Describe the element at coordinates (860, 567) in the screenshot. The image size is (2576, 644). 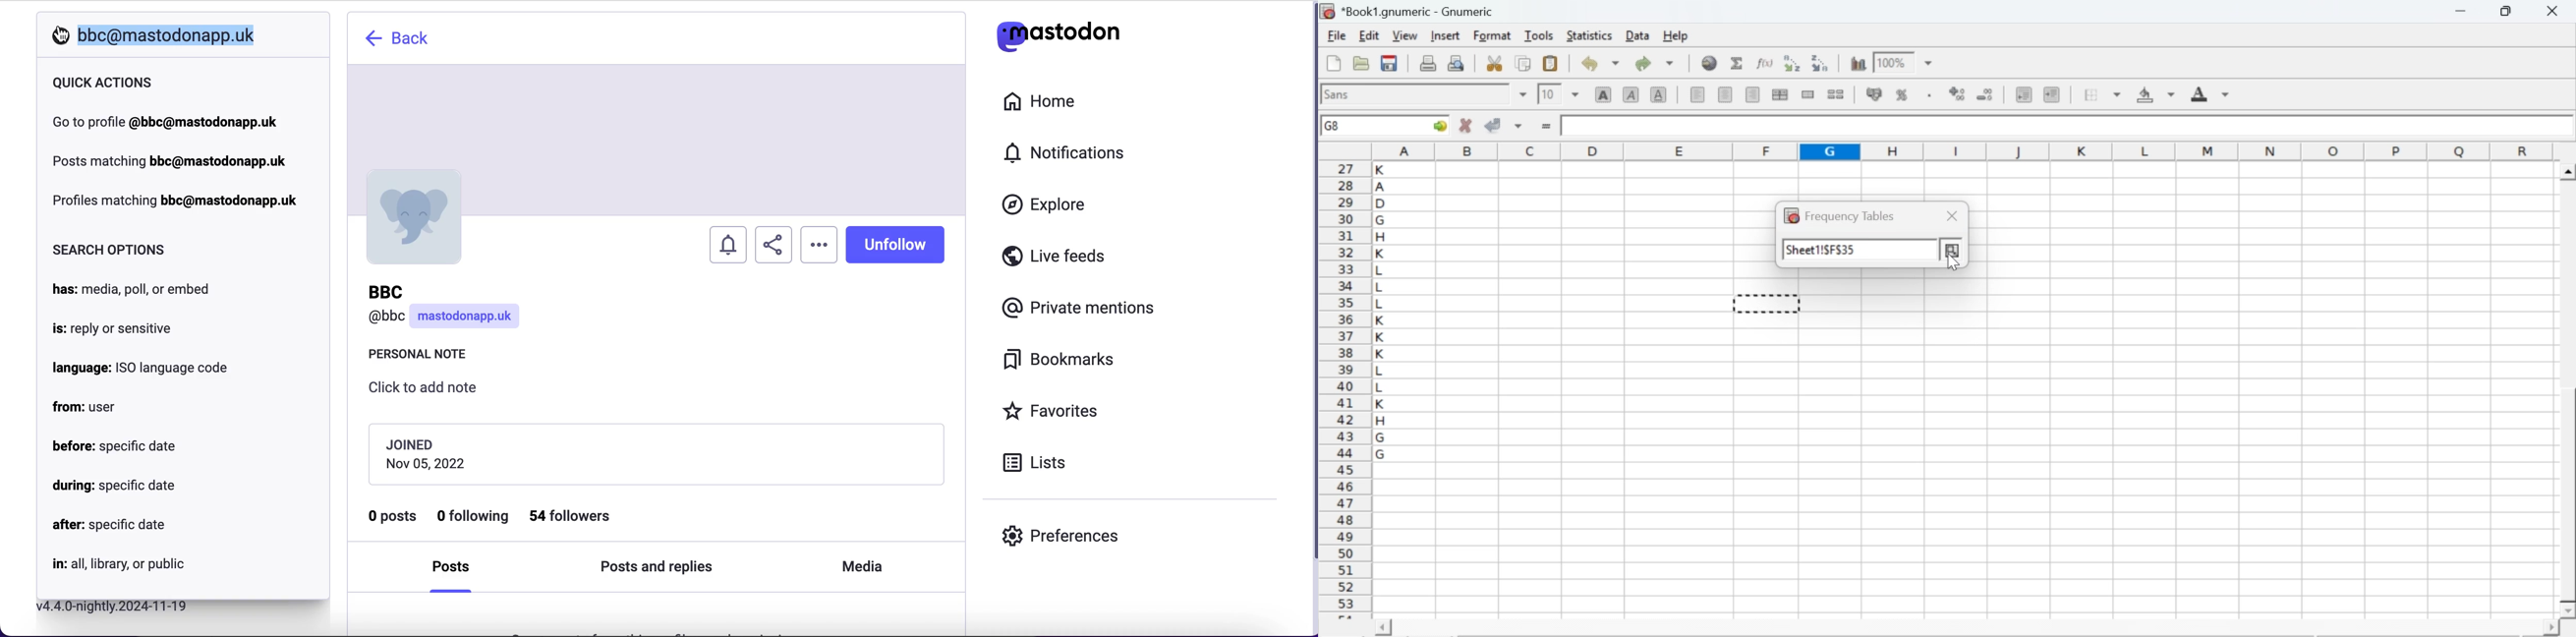
I see `media` at that location.